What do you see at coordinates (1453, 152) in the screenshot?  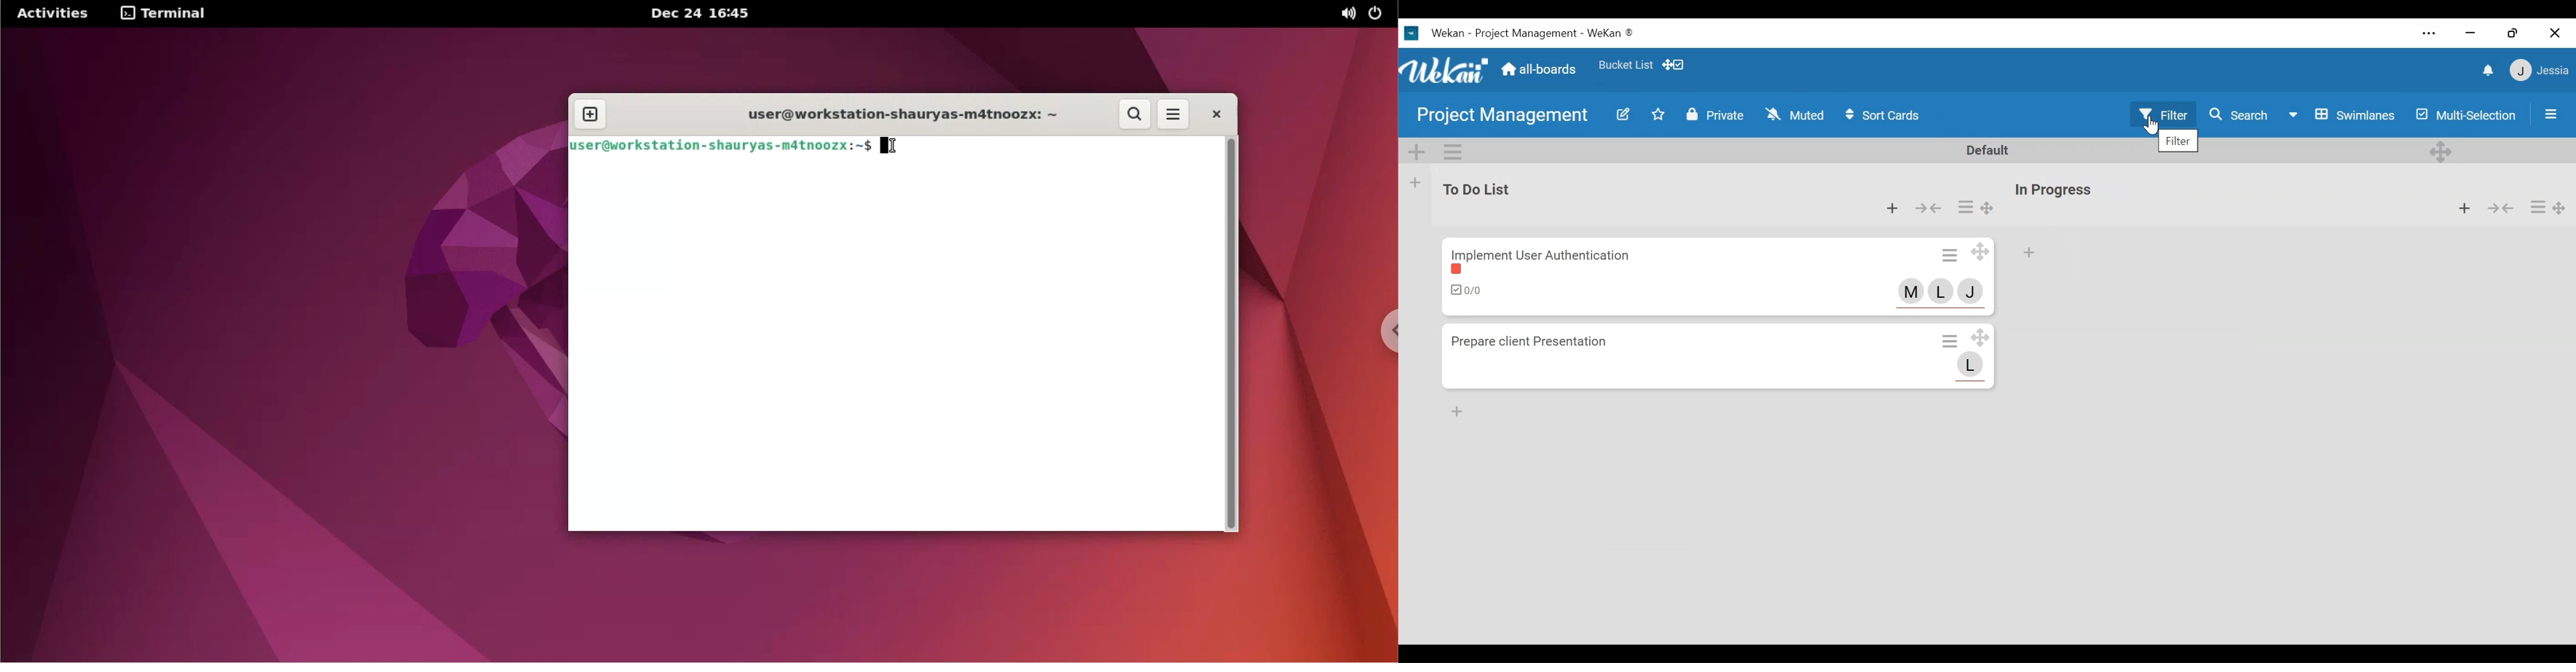 I see `Swimlane actions` at bounding box center [1453, 152].